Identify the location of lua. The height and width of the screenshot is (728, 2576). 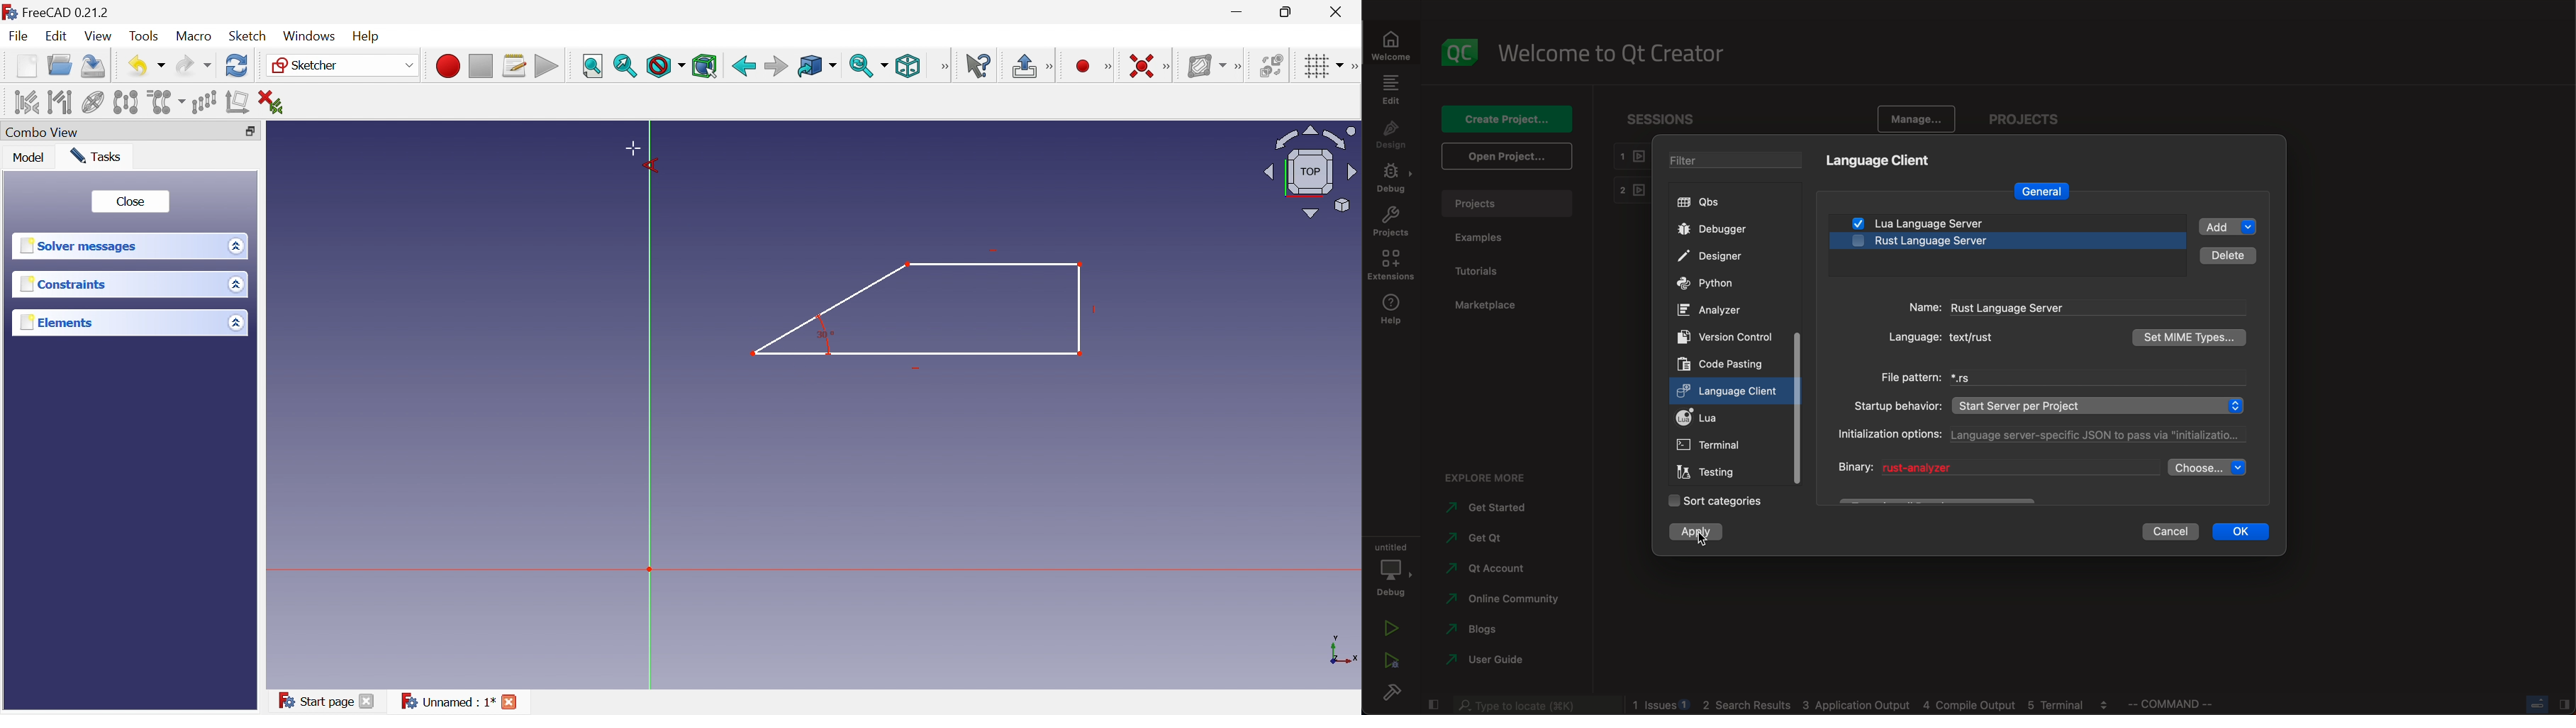
(1949, 223).